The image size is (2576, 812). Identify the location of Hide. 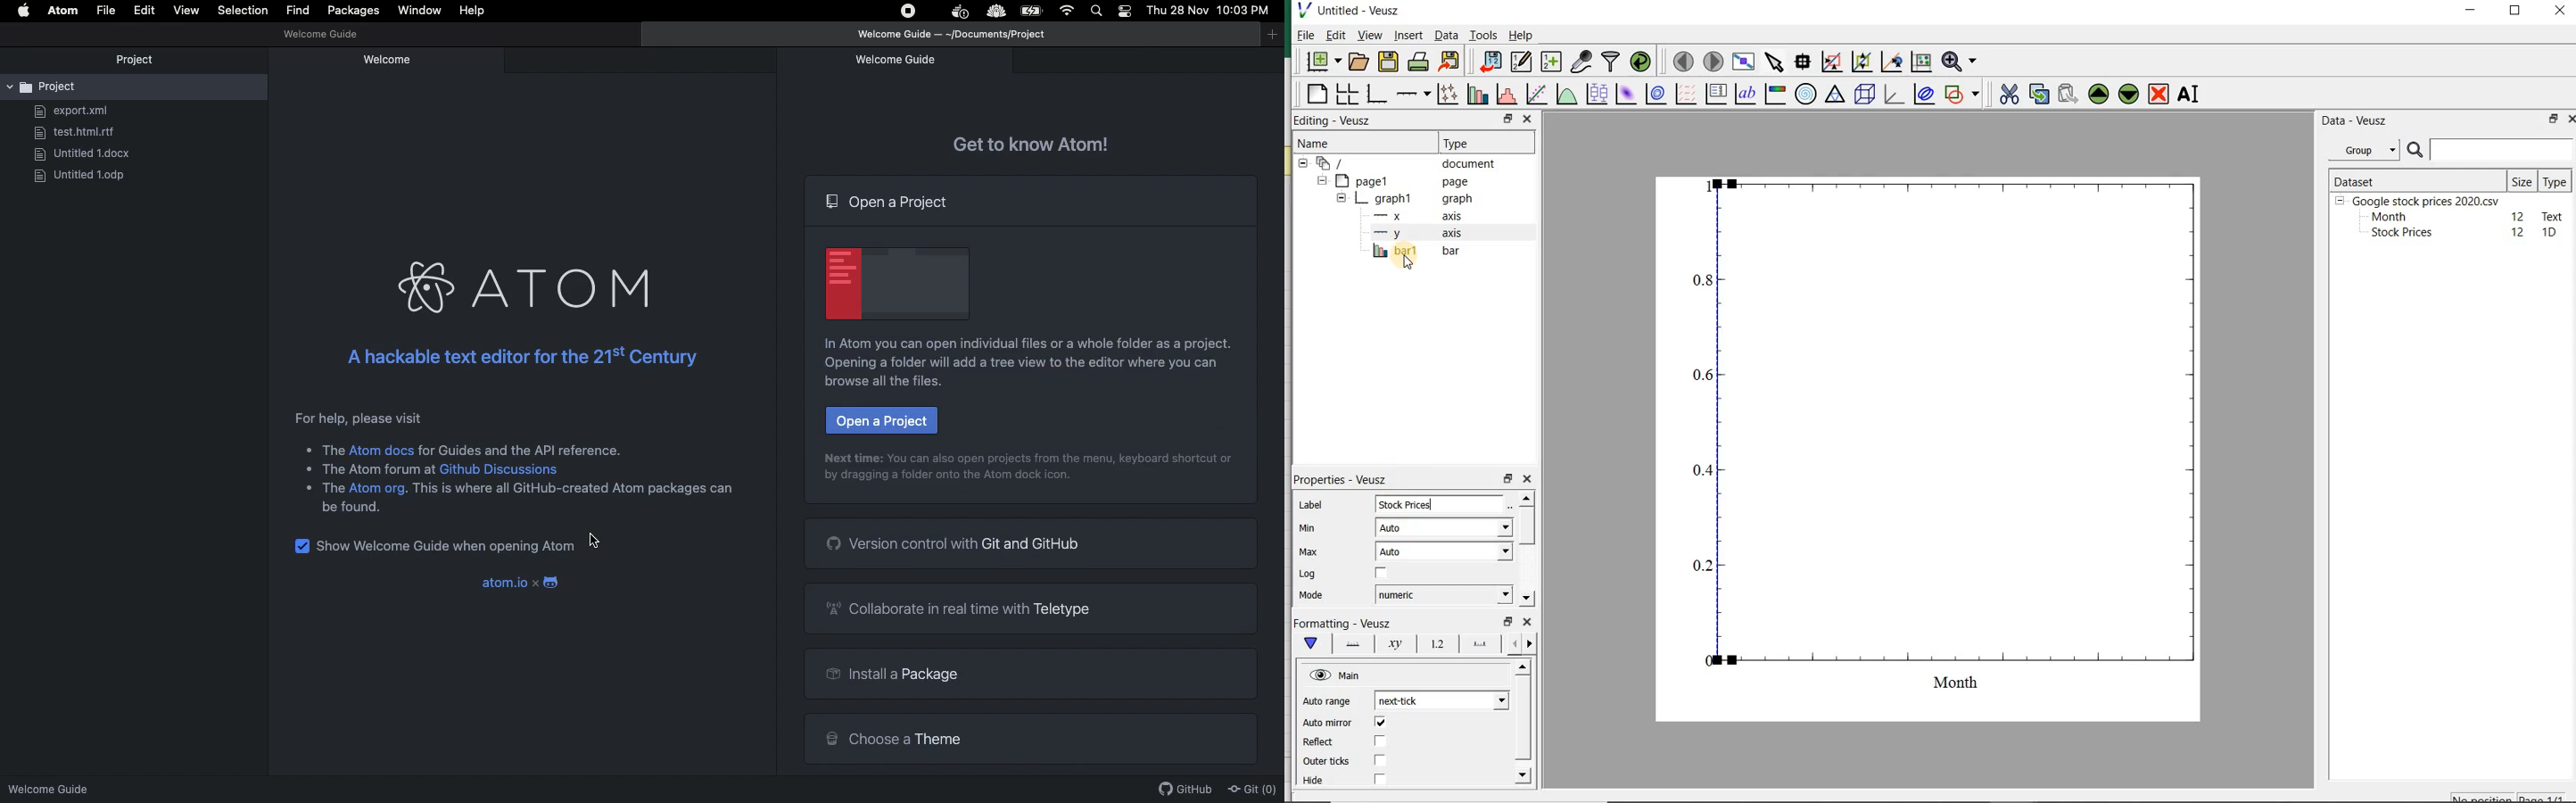
(1317, 784).